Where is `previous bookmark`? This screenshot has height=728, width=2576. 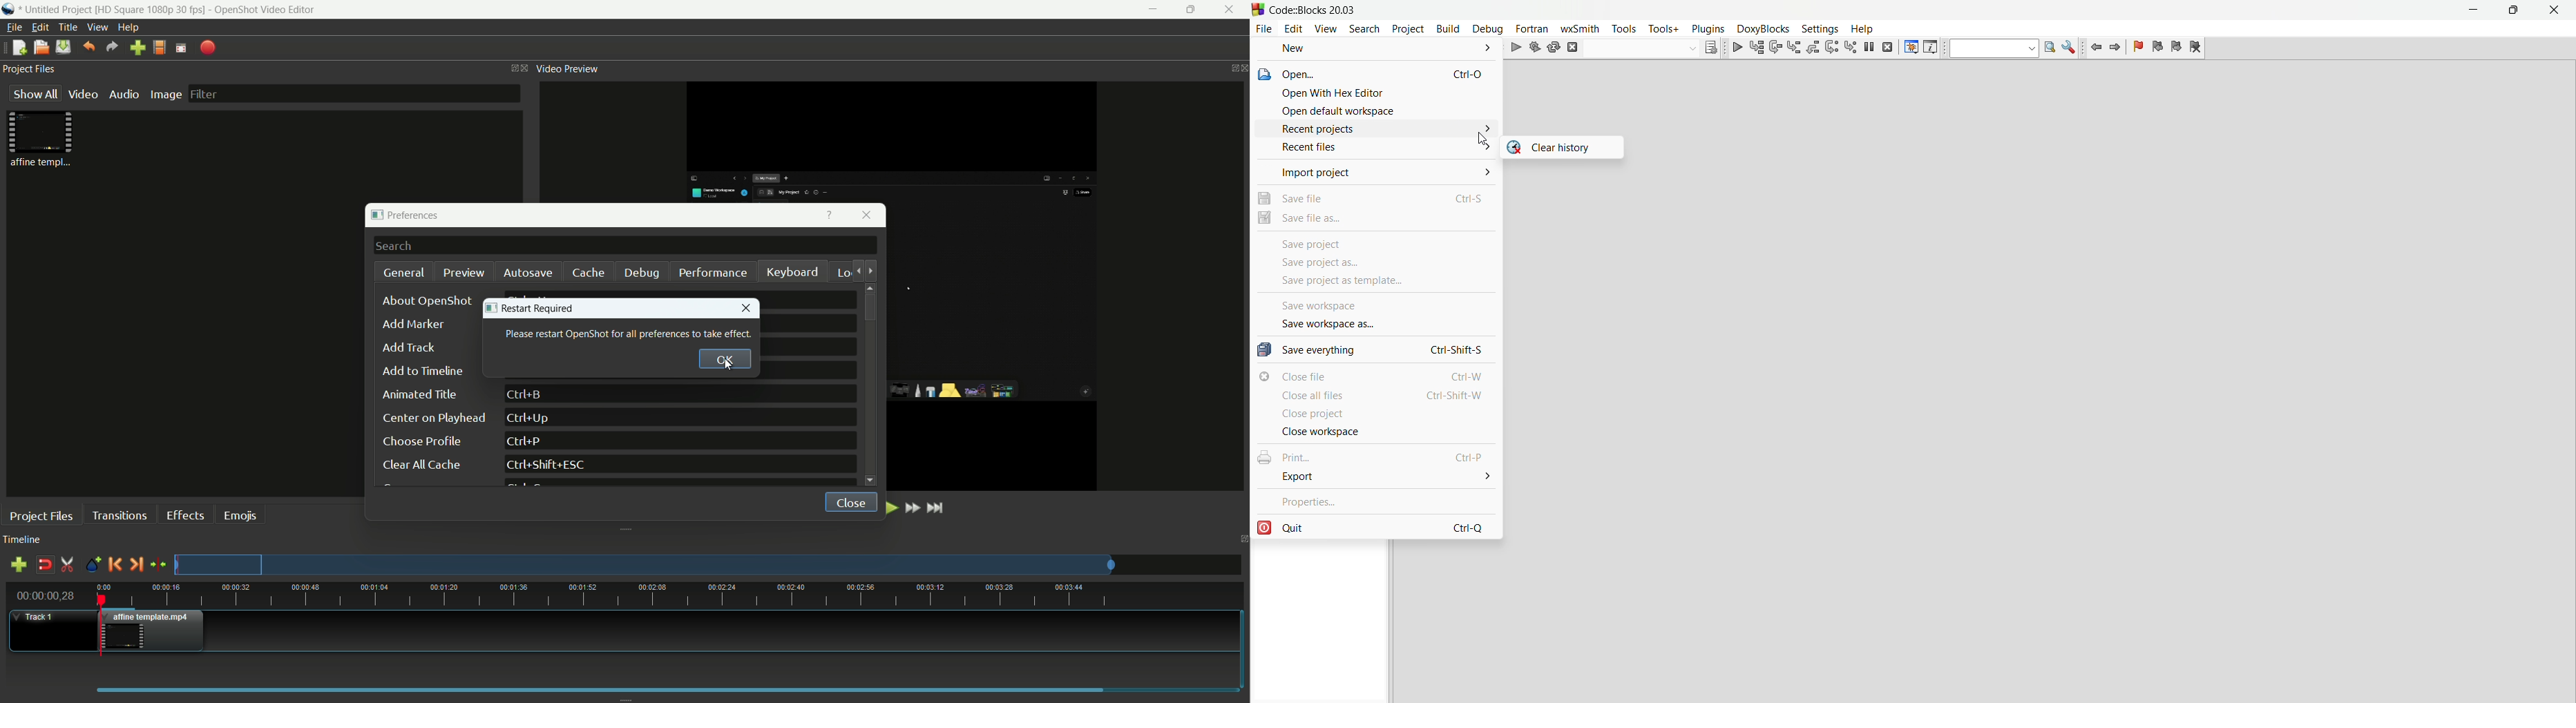 previous bookmark is located at coordinates (2157, 48).